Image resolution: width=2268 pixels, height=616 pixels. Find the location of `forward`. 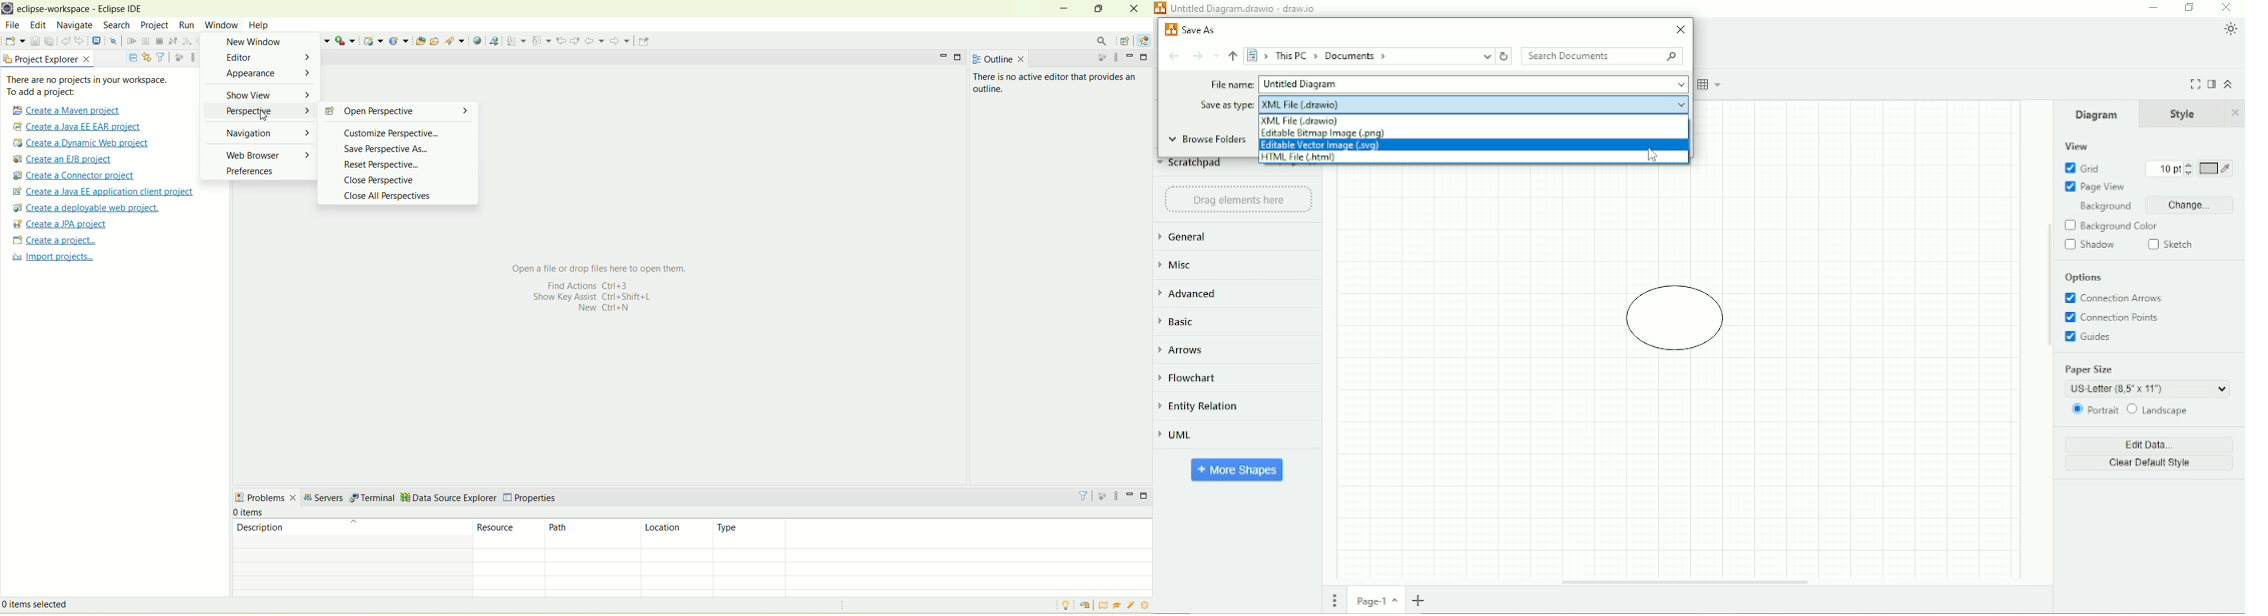

forward is located at coordinates (619, 41).